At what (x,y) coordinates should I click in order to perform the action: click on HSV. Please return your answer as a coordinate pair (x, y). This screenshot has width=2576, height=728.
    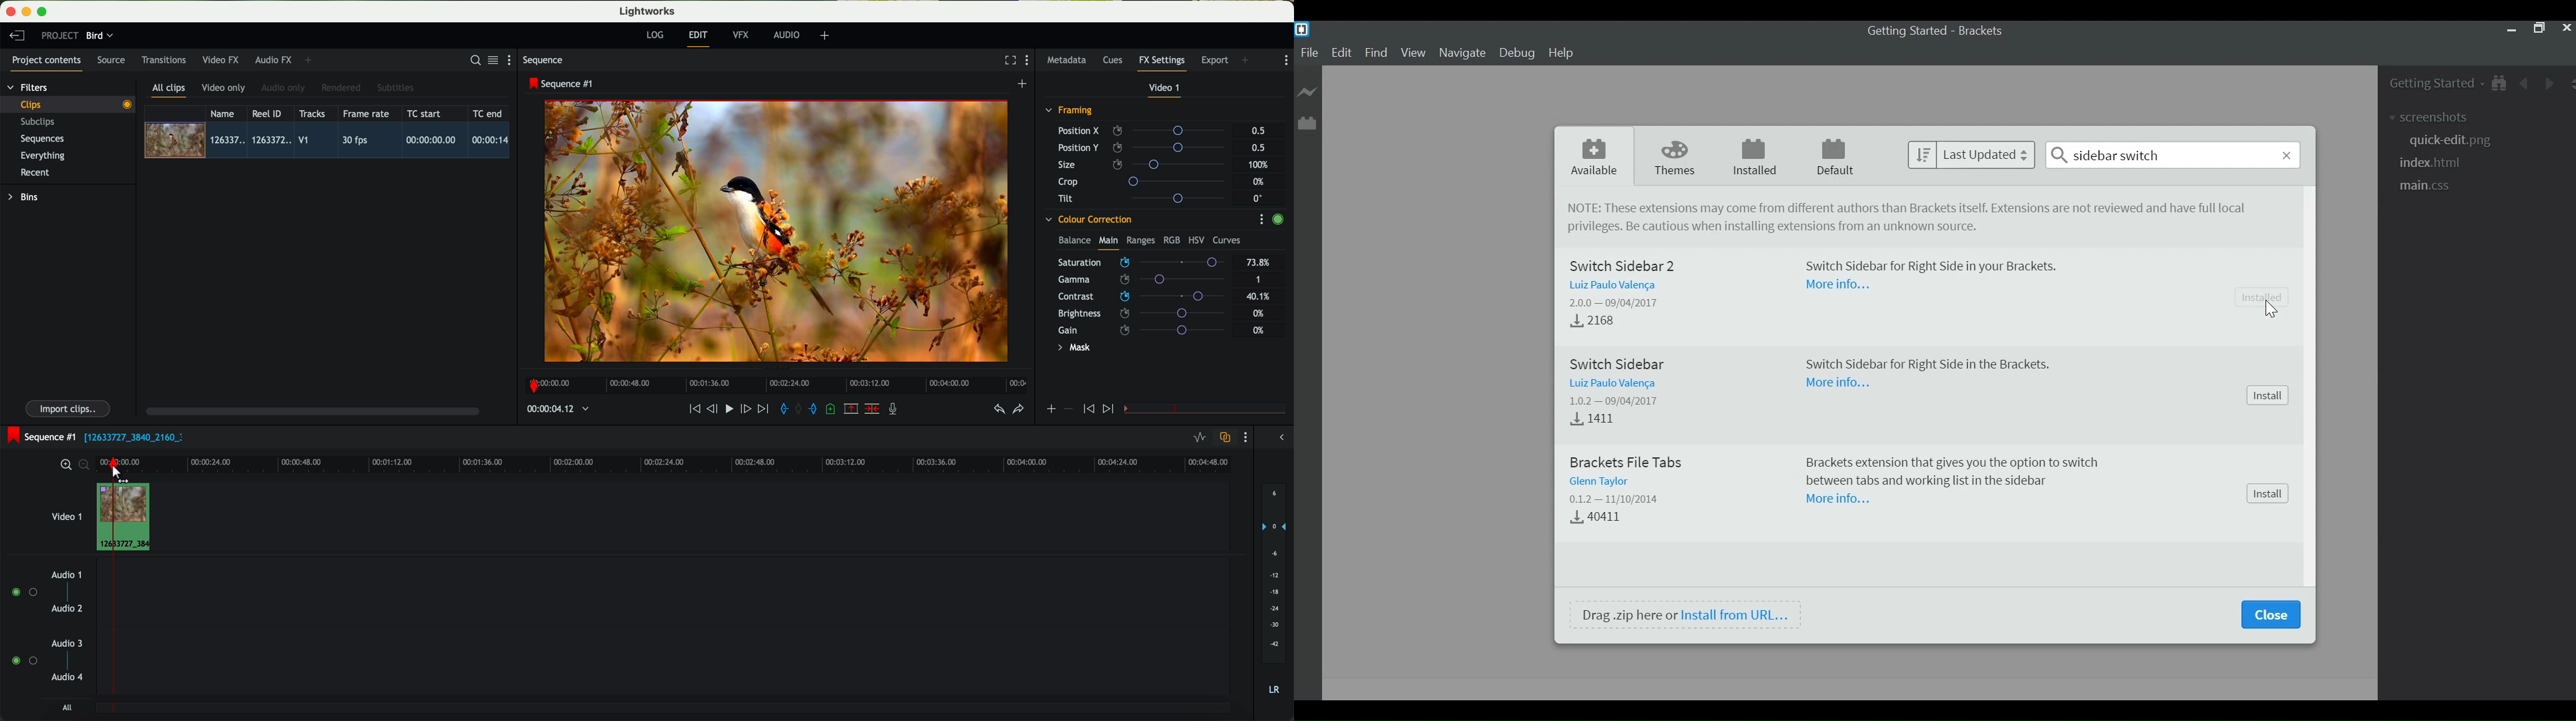
    Looking at the image, I should click on (1196, 240).